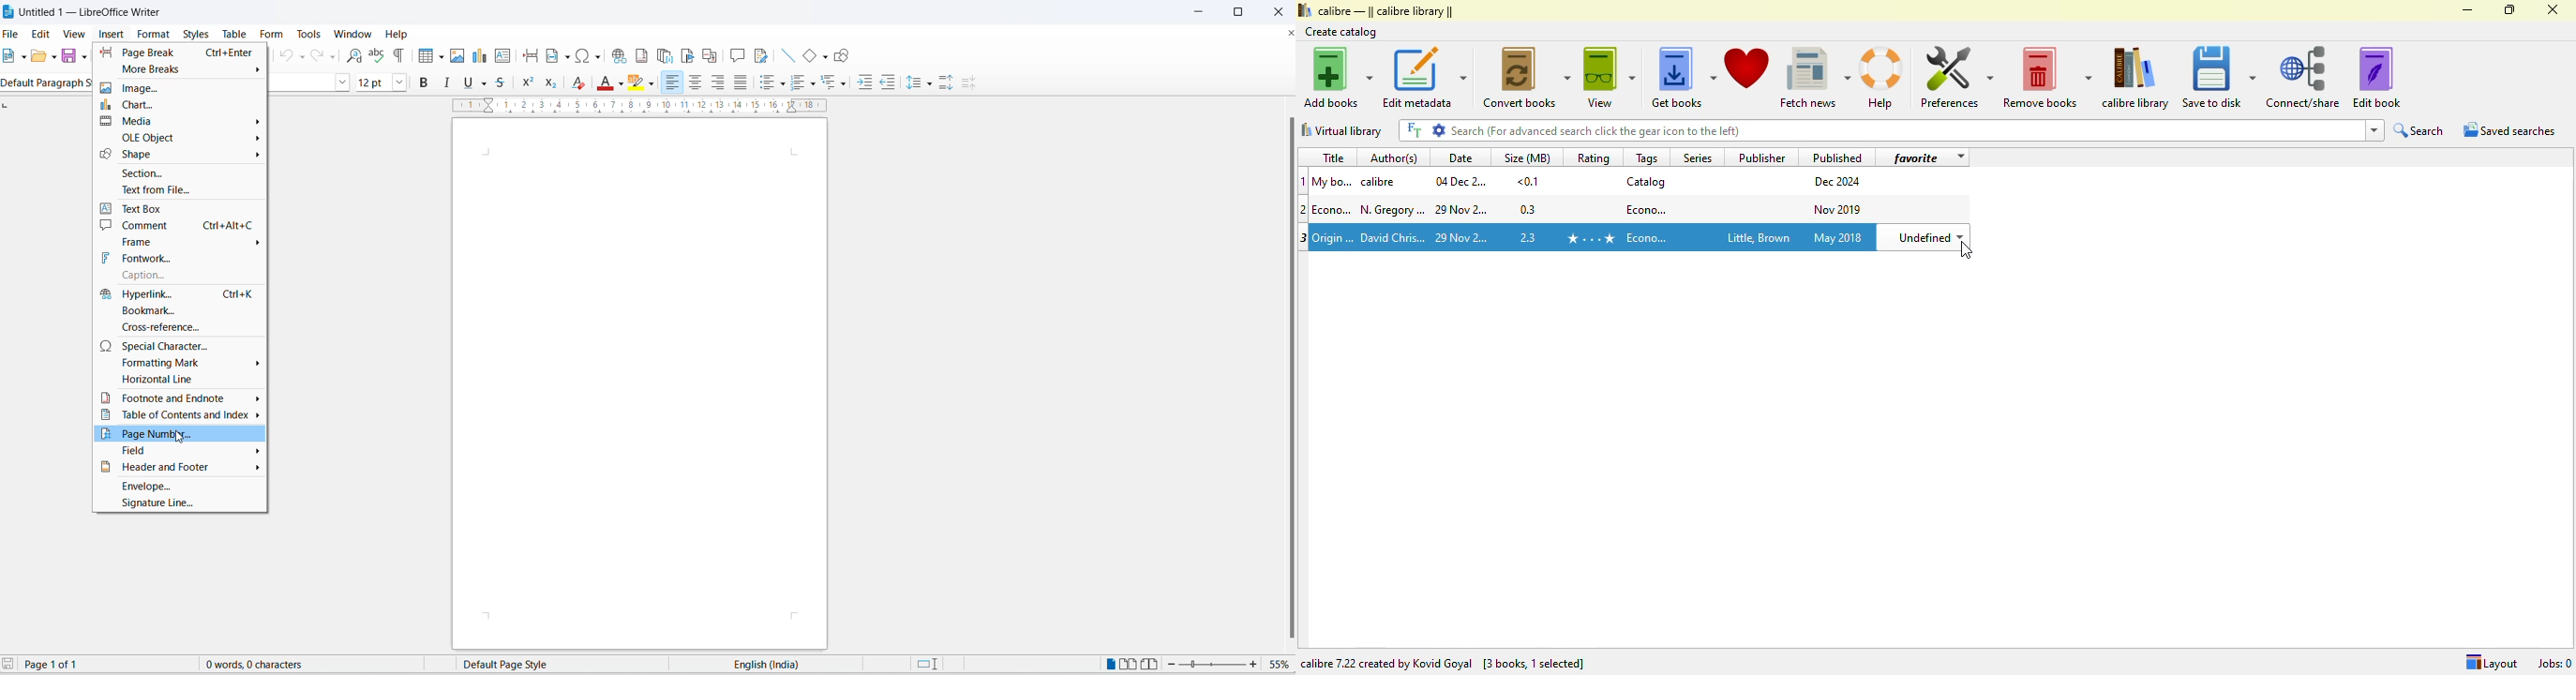 Image resolution: width=2576 pixels, height=700 pixels. What do you see at coordinates (2376, 77) in the screenshot?
I see `edit book` at bounding box center [2376, 77].